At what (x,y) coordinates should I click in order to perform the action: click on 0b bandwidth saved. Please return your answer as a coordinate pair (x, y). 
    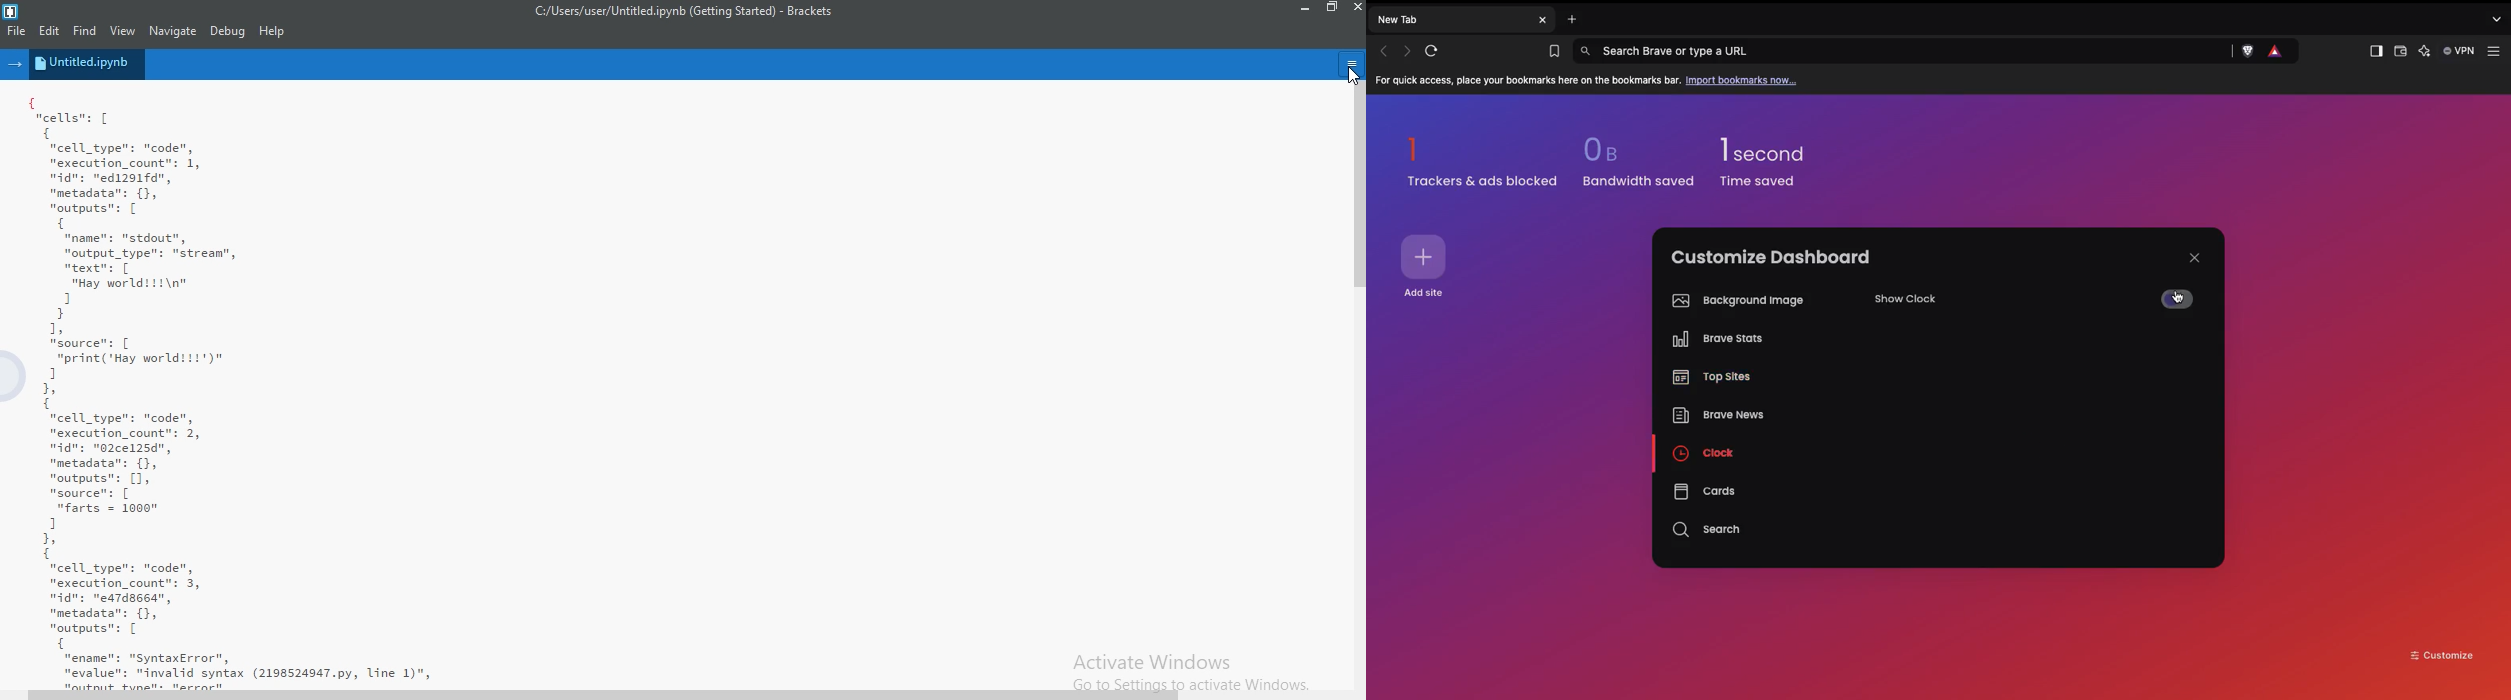
    Looking at the image, I should click on (1634, 165).